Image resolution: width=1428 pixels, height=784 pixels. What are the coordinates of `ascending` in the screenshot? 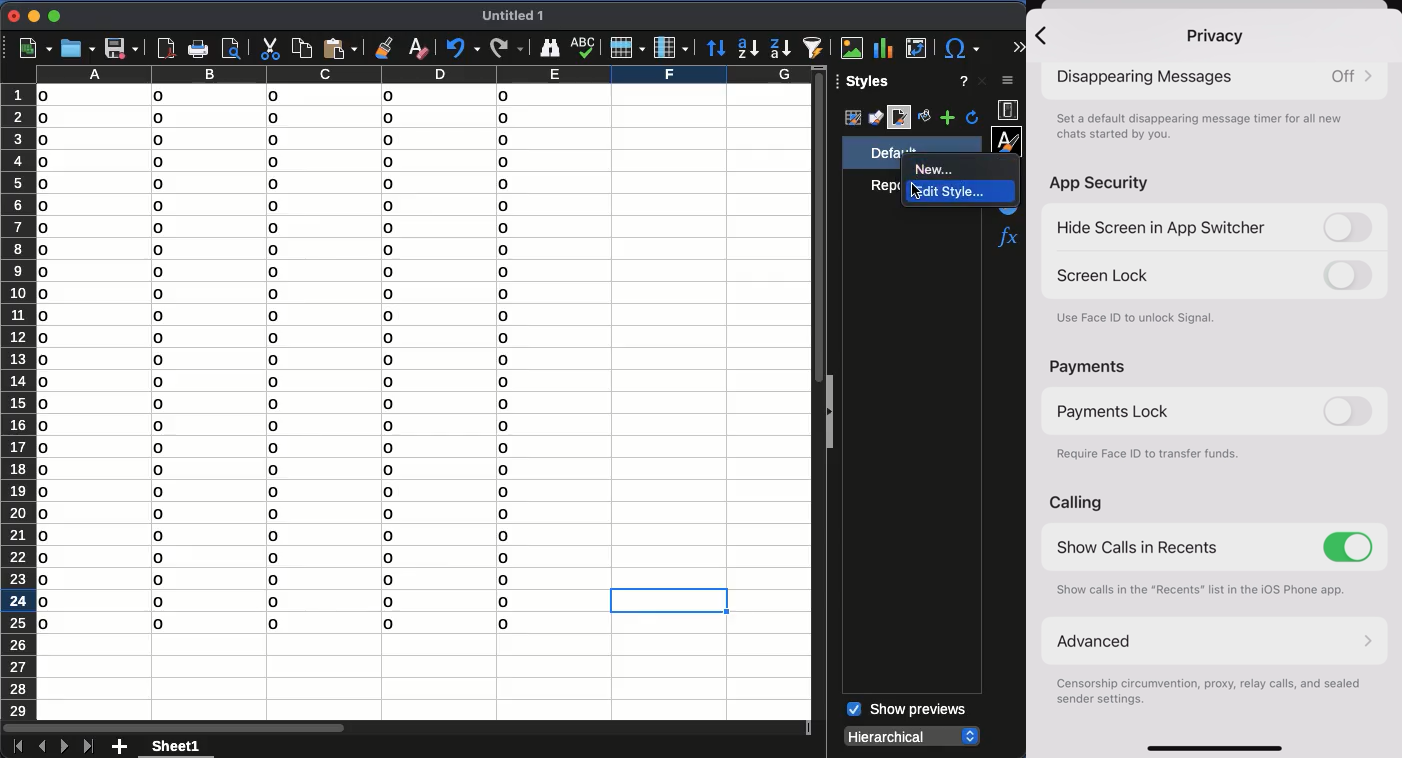 It's located at (747, 49).